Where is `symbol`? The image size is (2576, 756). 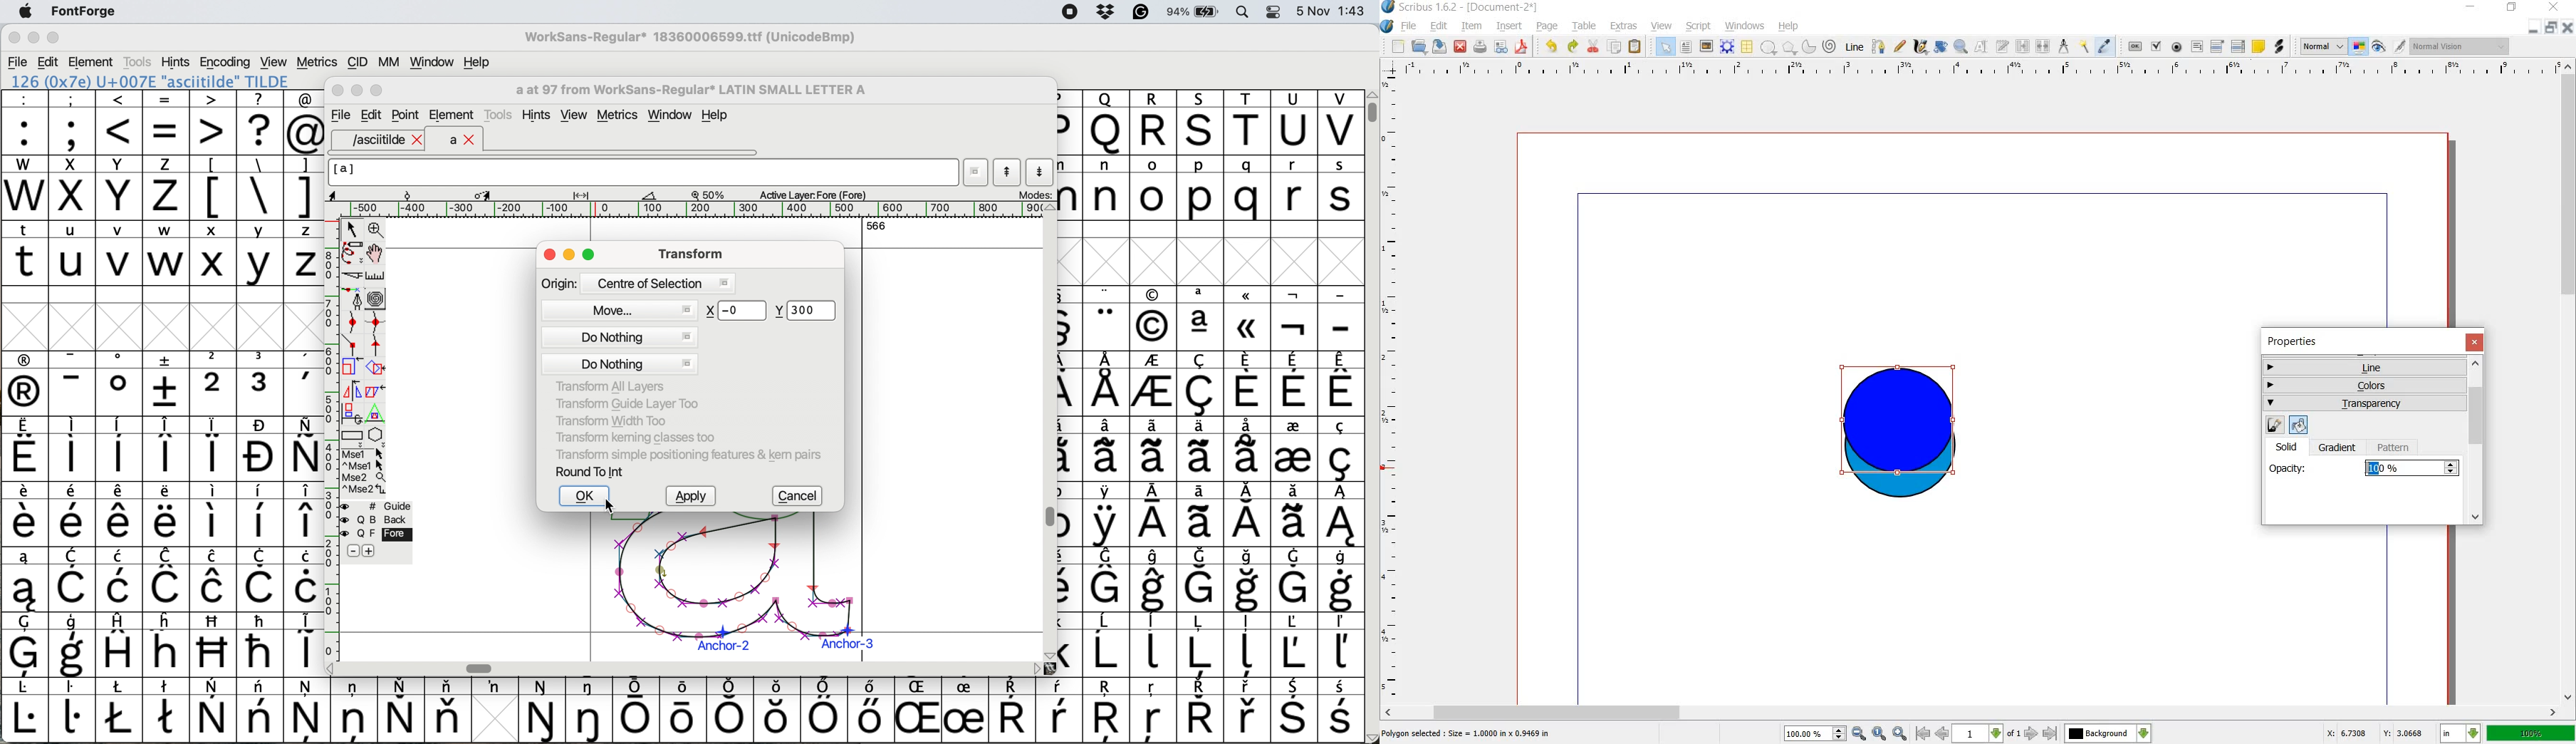 symbol is located at coordinates (1295, 579).